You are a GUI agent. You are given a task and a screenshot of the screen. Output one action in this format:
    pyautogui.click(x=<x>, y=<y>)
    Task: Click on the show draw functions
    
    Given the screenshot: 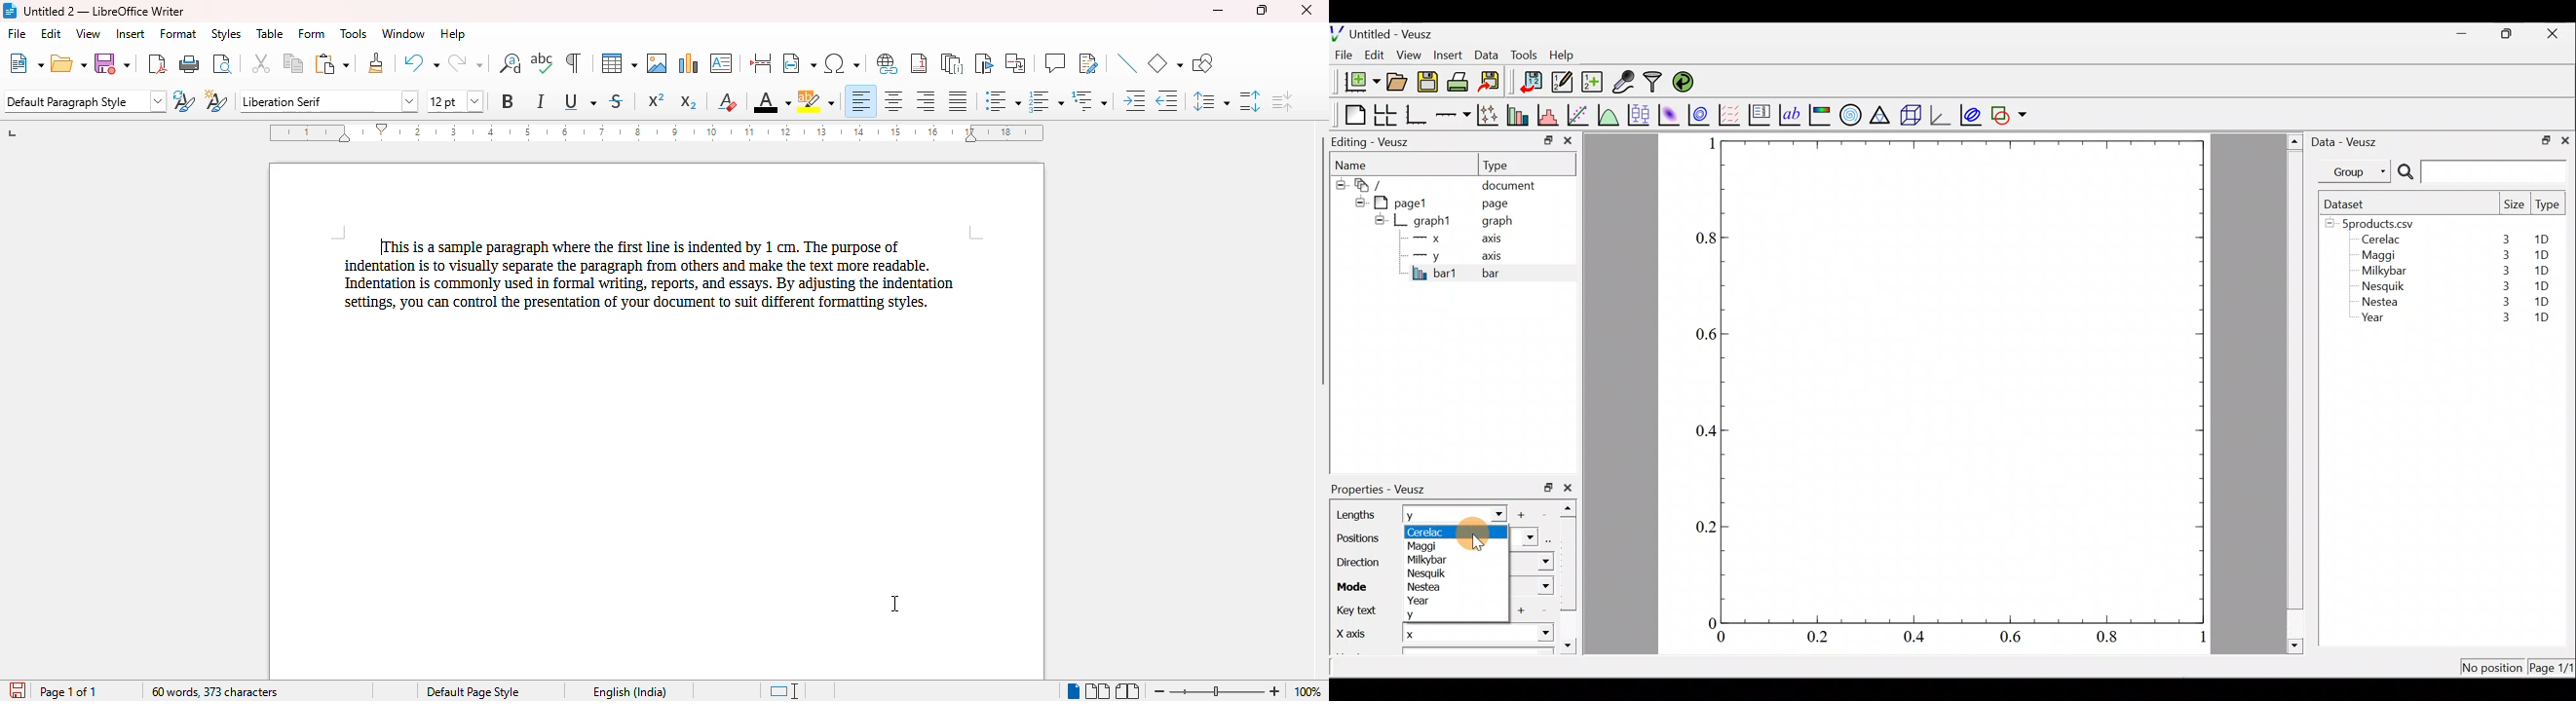 What is the action you would take?
    pyautogui.click(x=1202, y=63)
    